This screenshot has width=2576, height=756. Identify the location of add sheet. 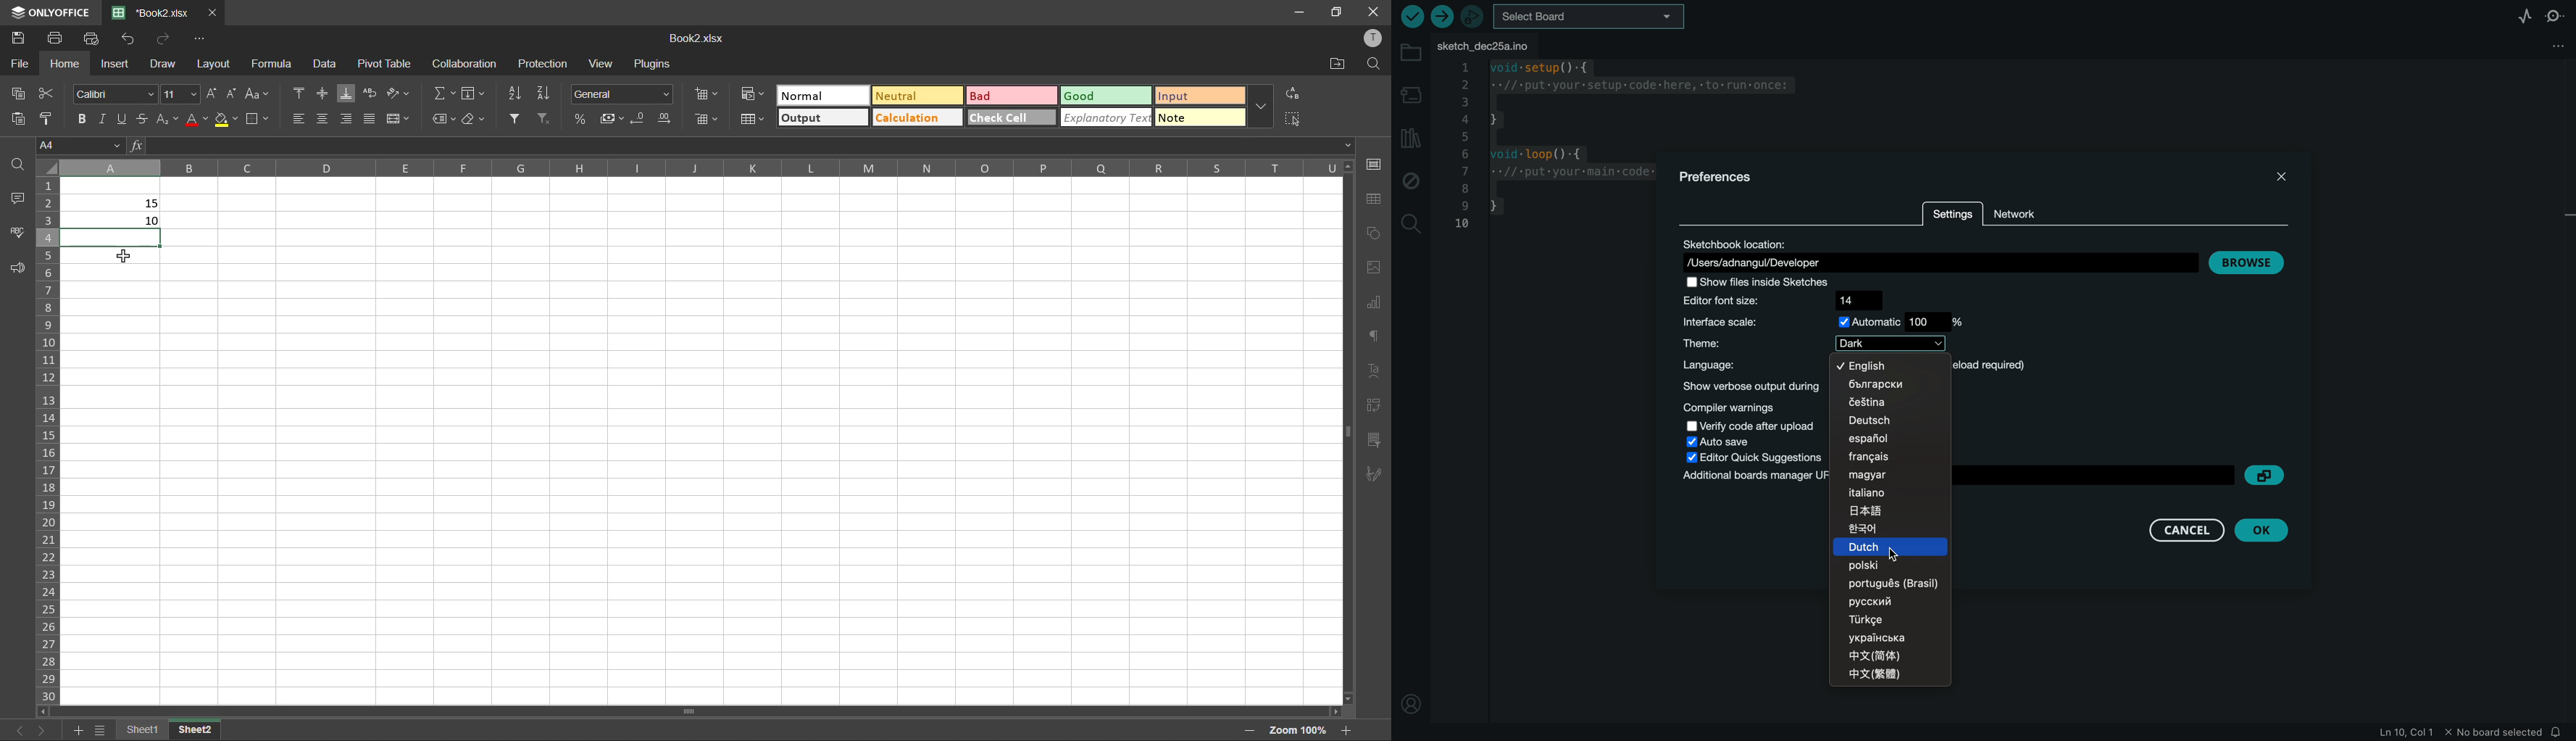
(75, 729).